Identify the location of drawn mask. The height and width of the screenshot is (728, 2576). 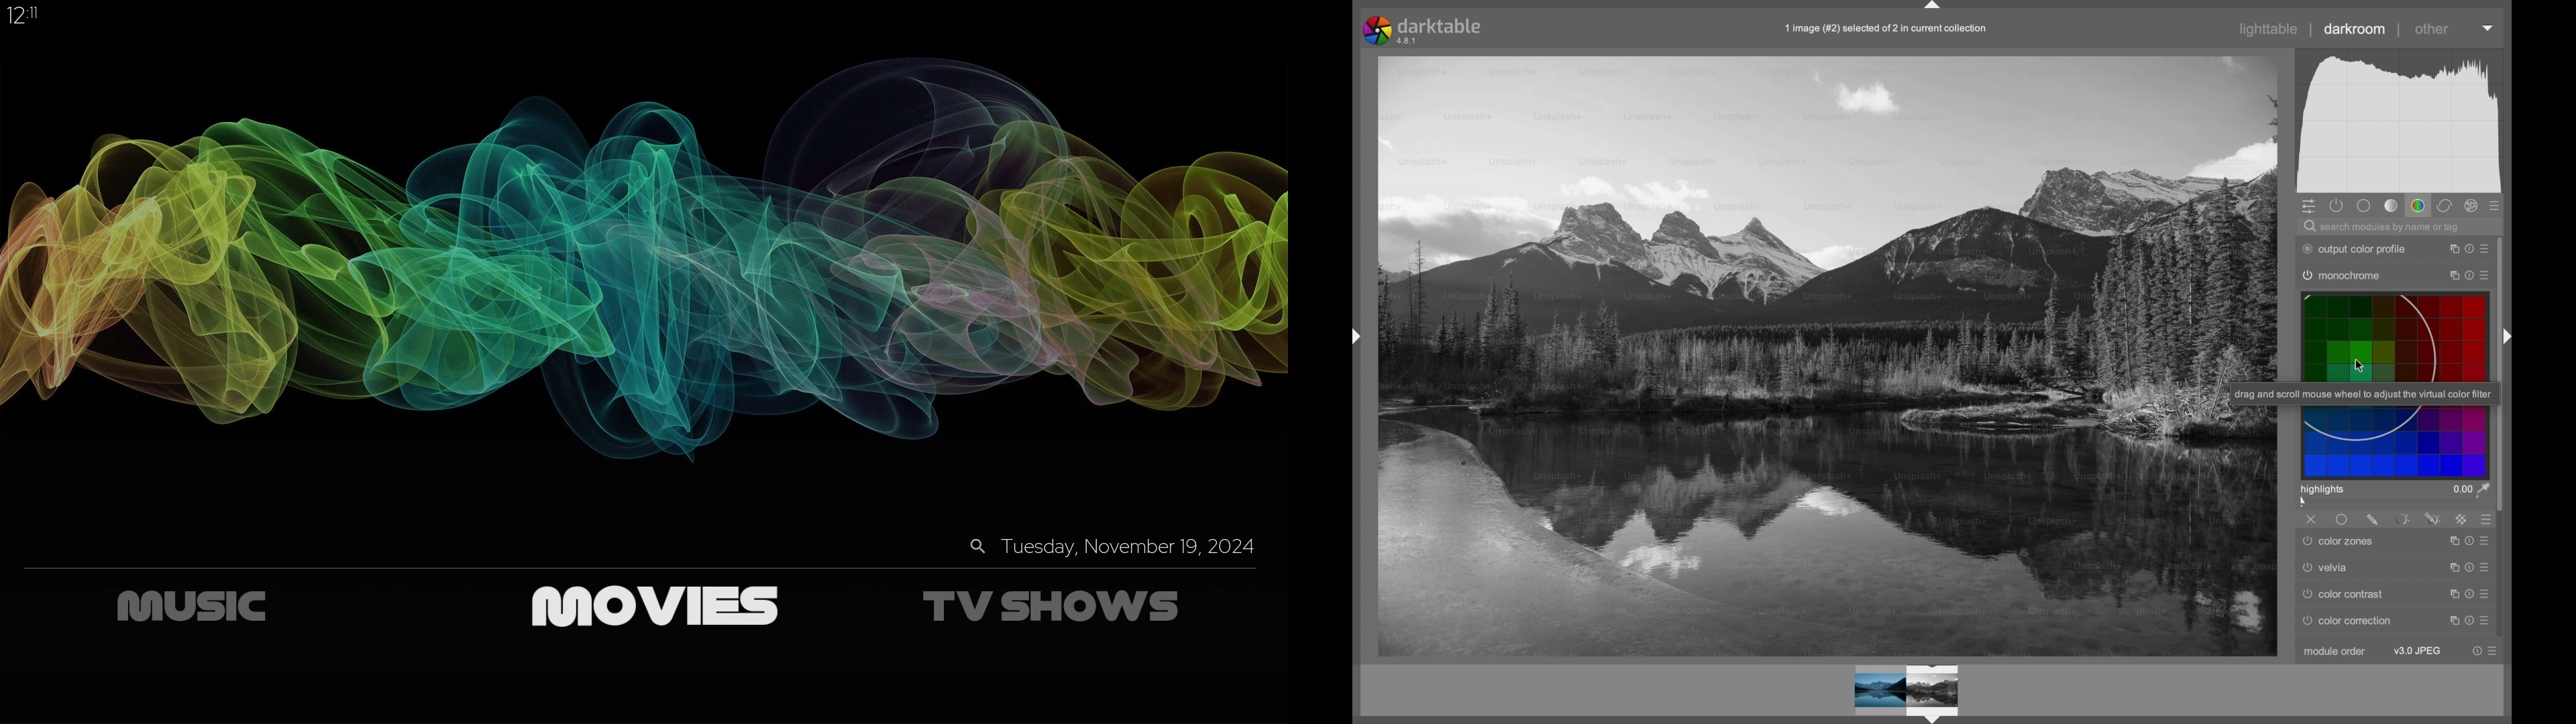
(2374, 520).